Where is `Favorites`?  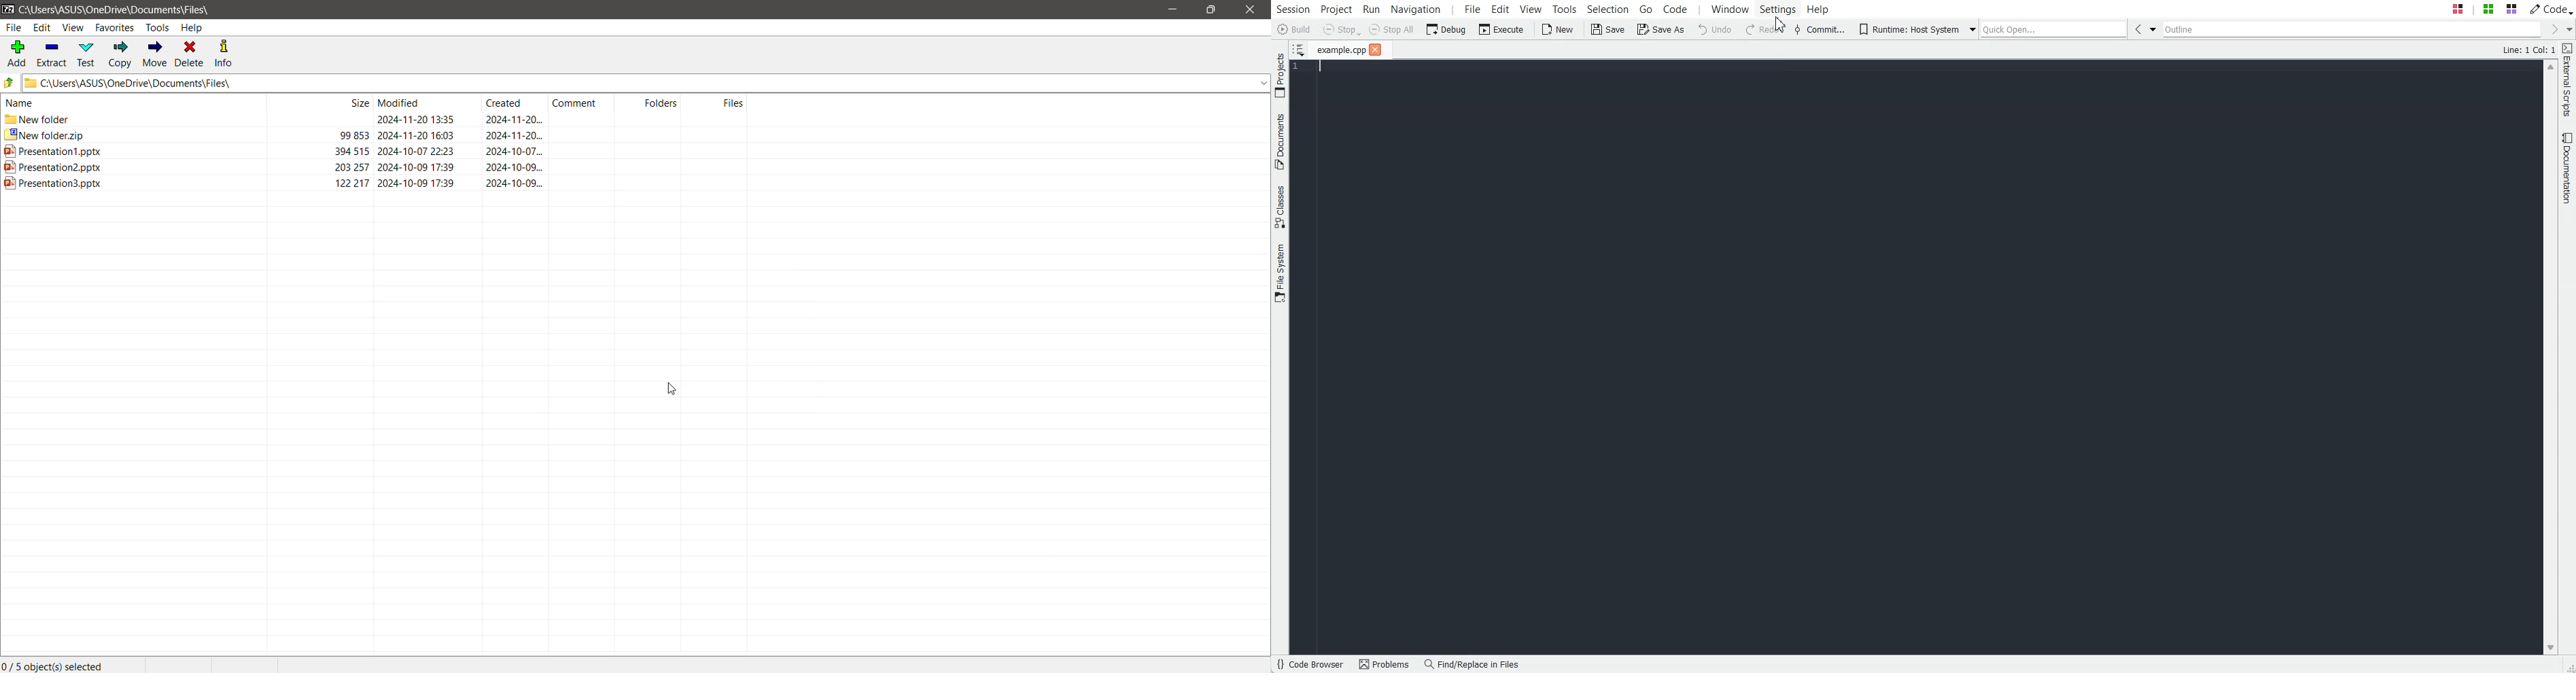 Favorites is located at coordinates (113, 28).